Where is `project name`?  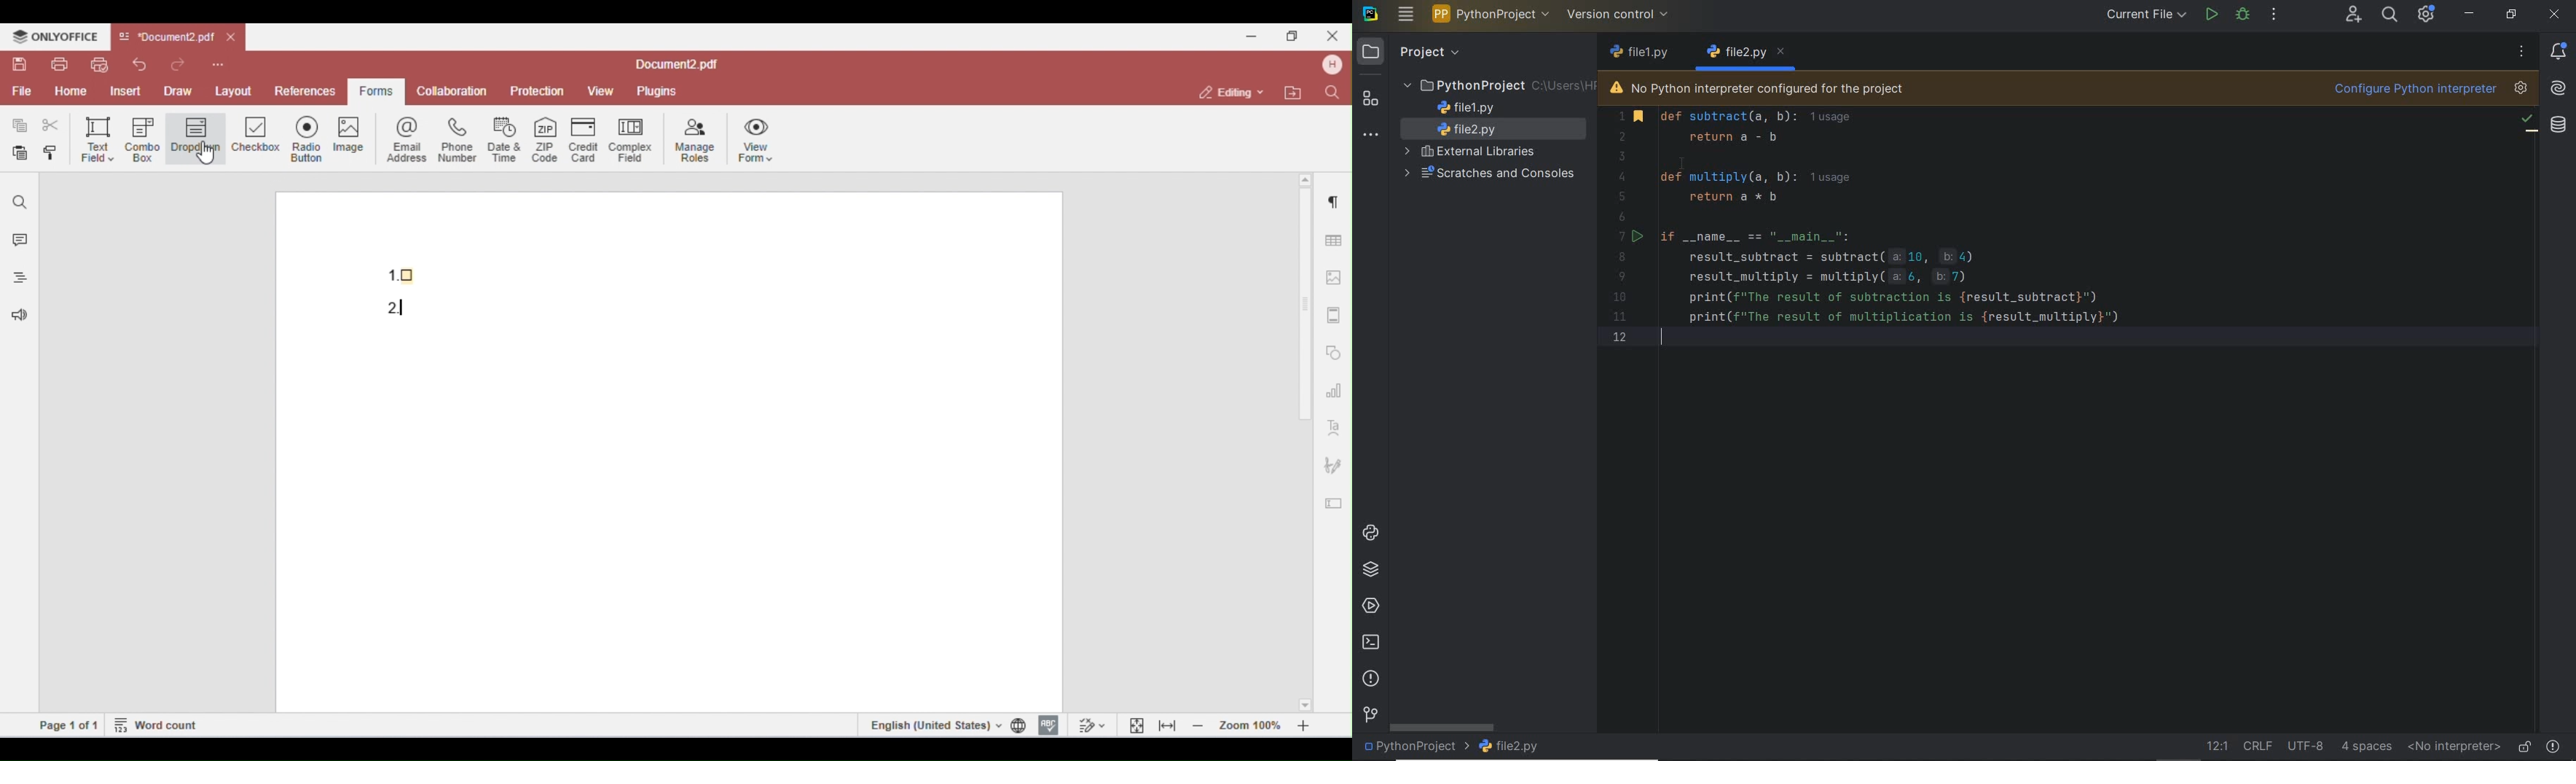 project name is located at coordinates (1414, 749).